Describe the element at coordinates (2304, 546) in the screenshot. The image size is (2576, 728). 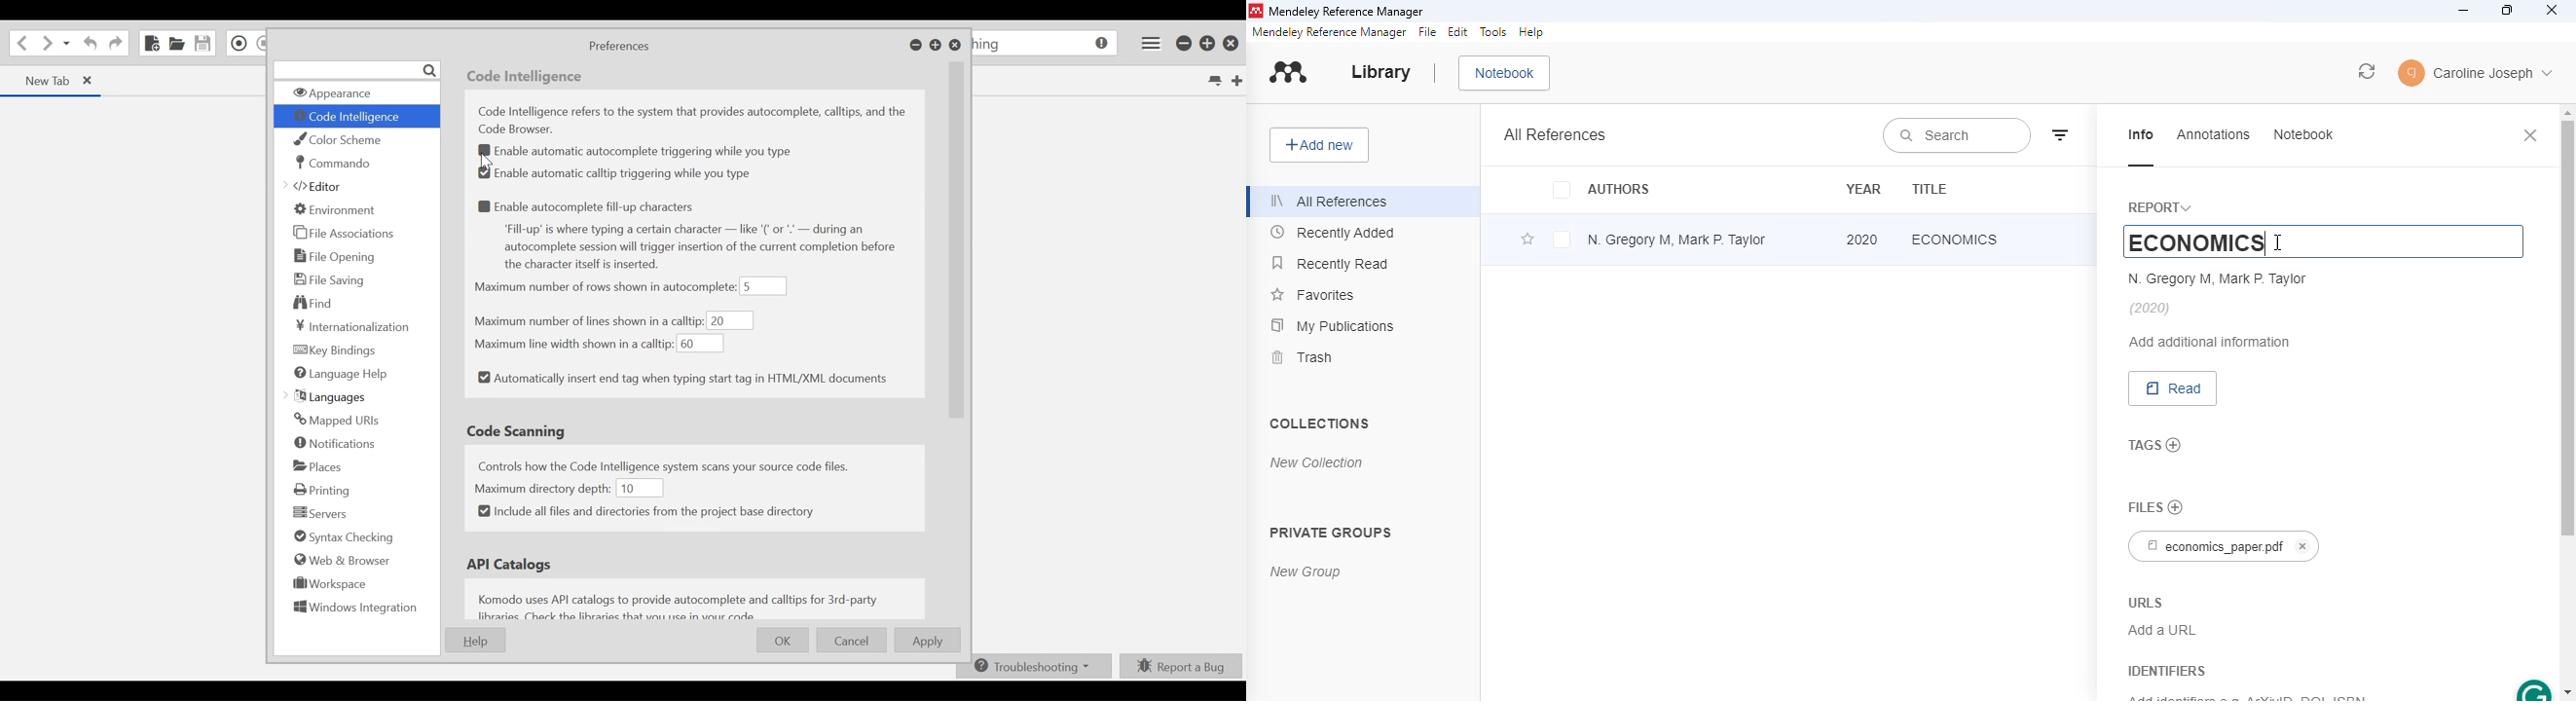
I see `cancel` at that location.